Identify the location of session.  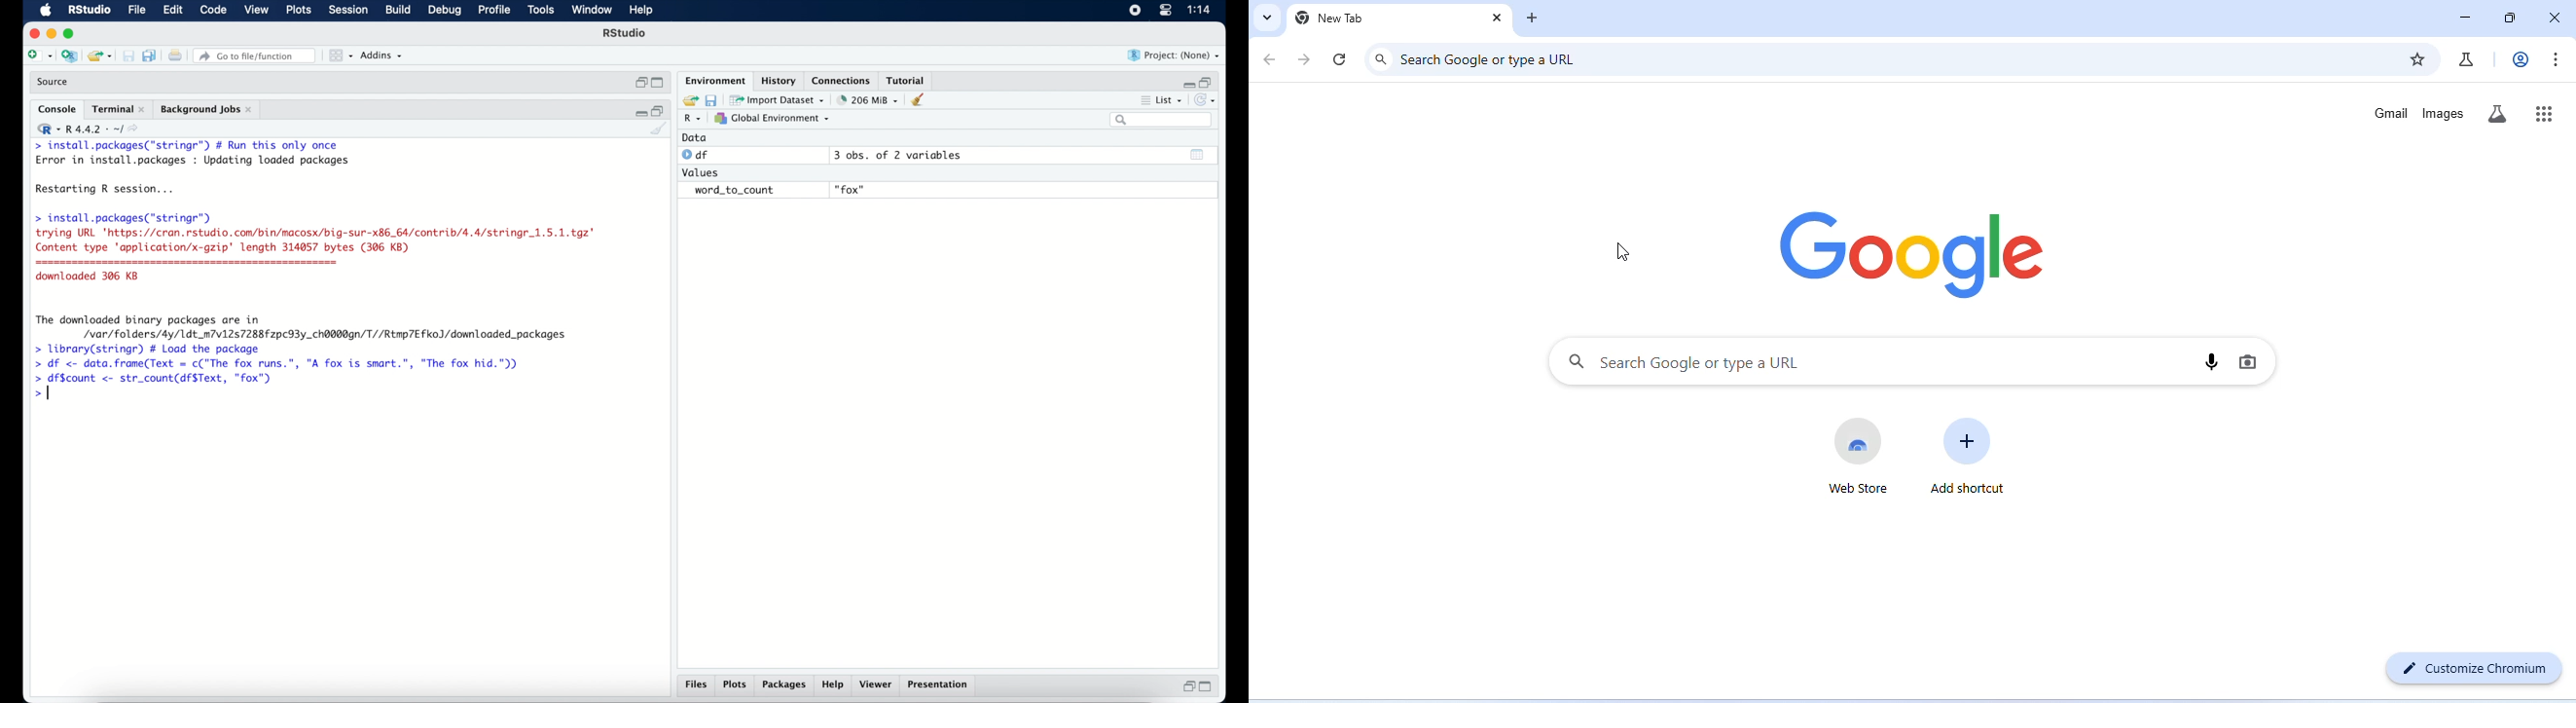
(347, 10).